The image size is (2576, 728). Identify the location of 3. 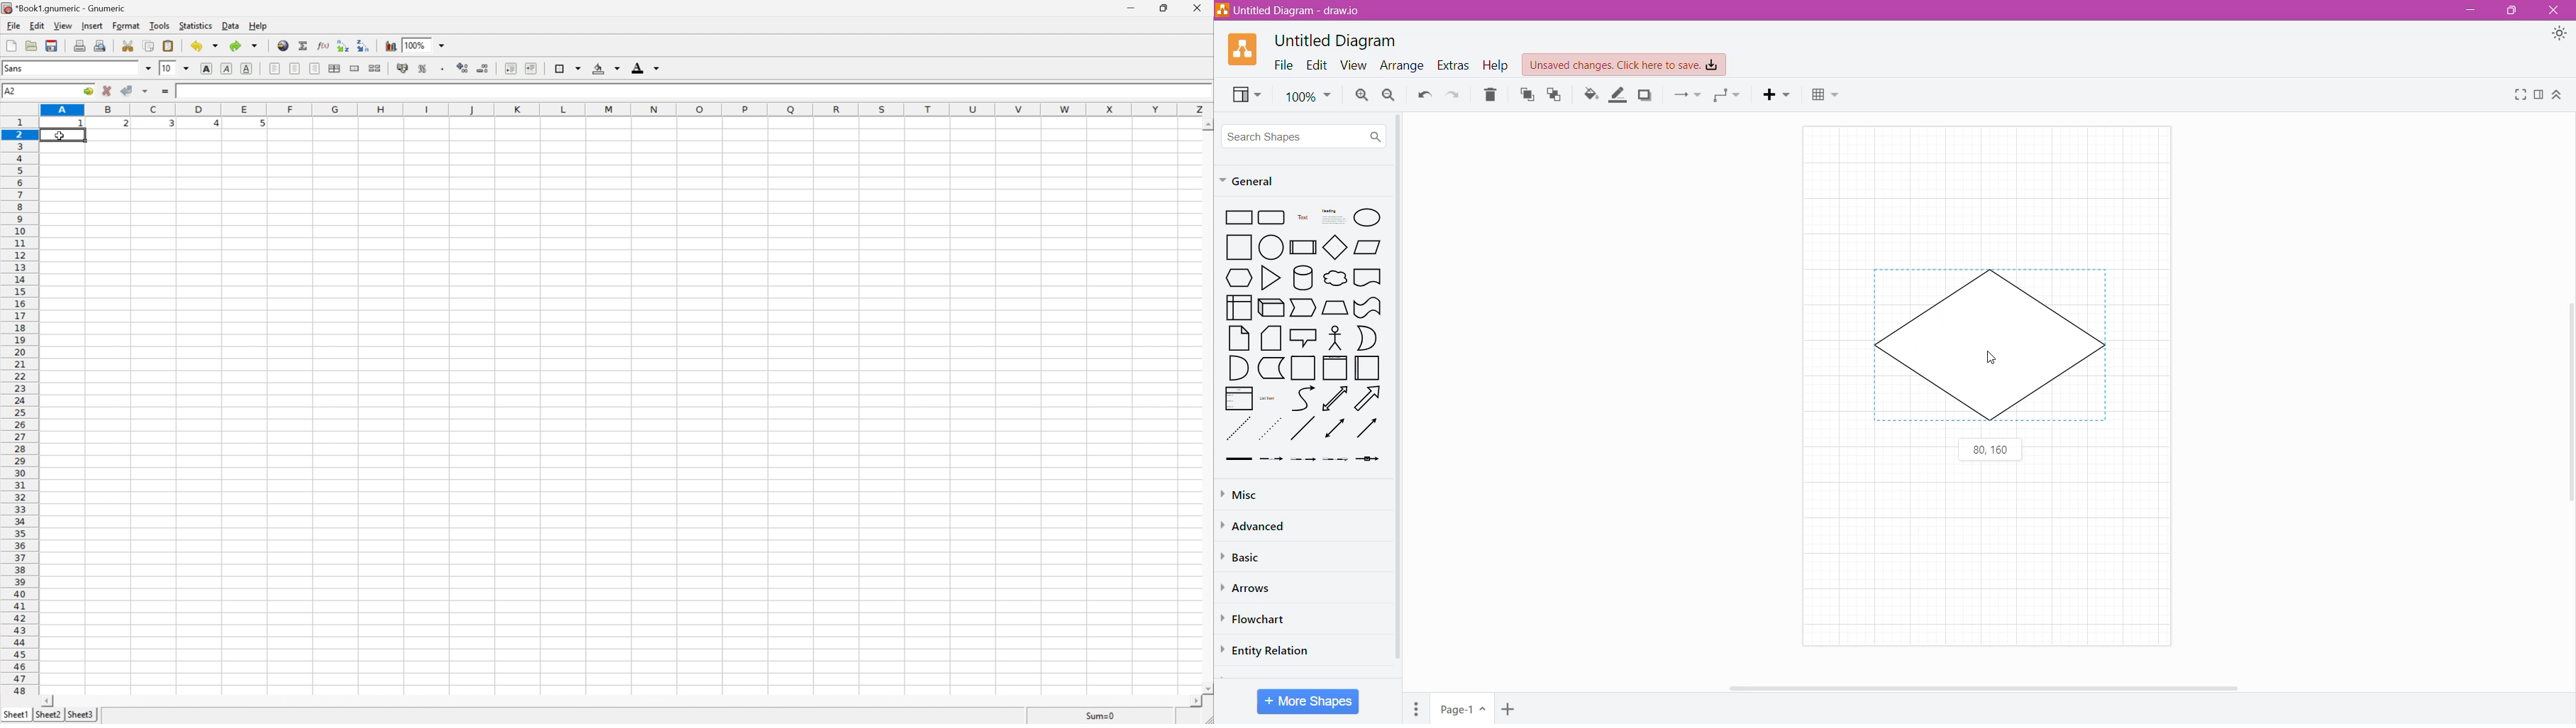
(171, 125).